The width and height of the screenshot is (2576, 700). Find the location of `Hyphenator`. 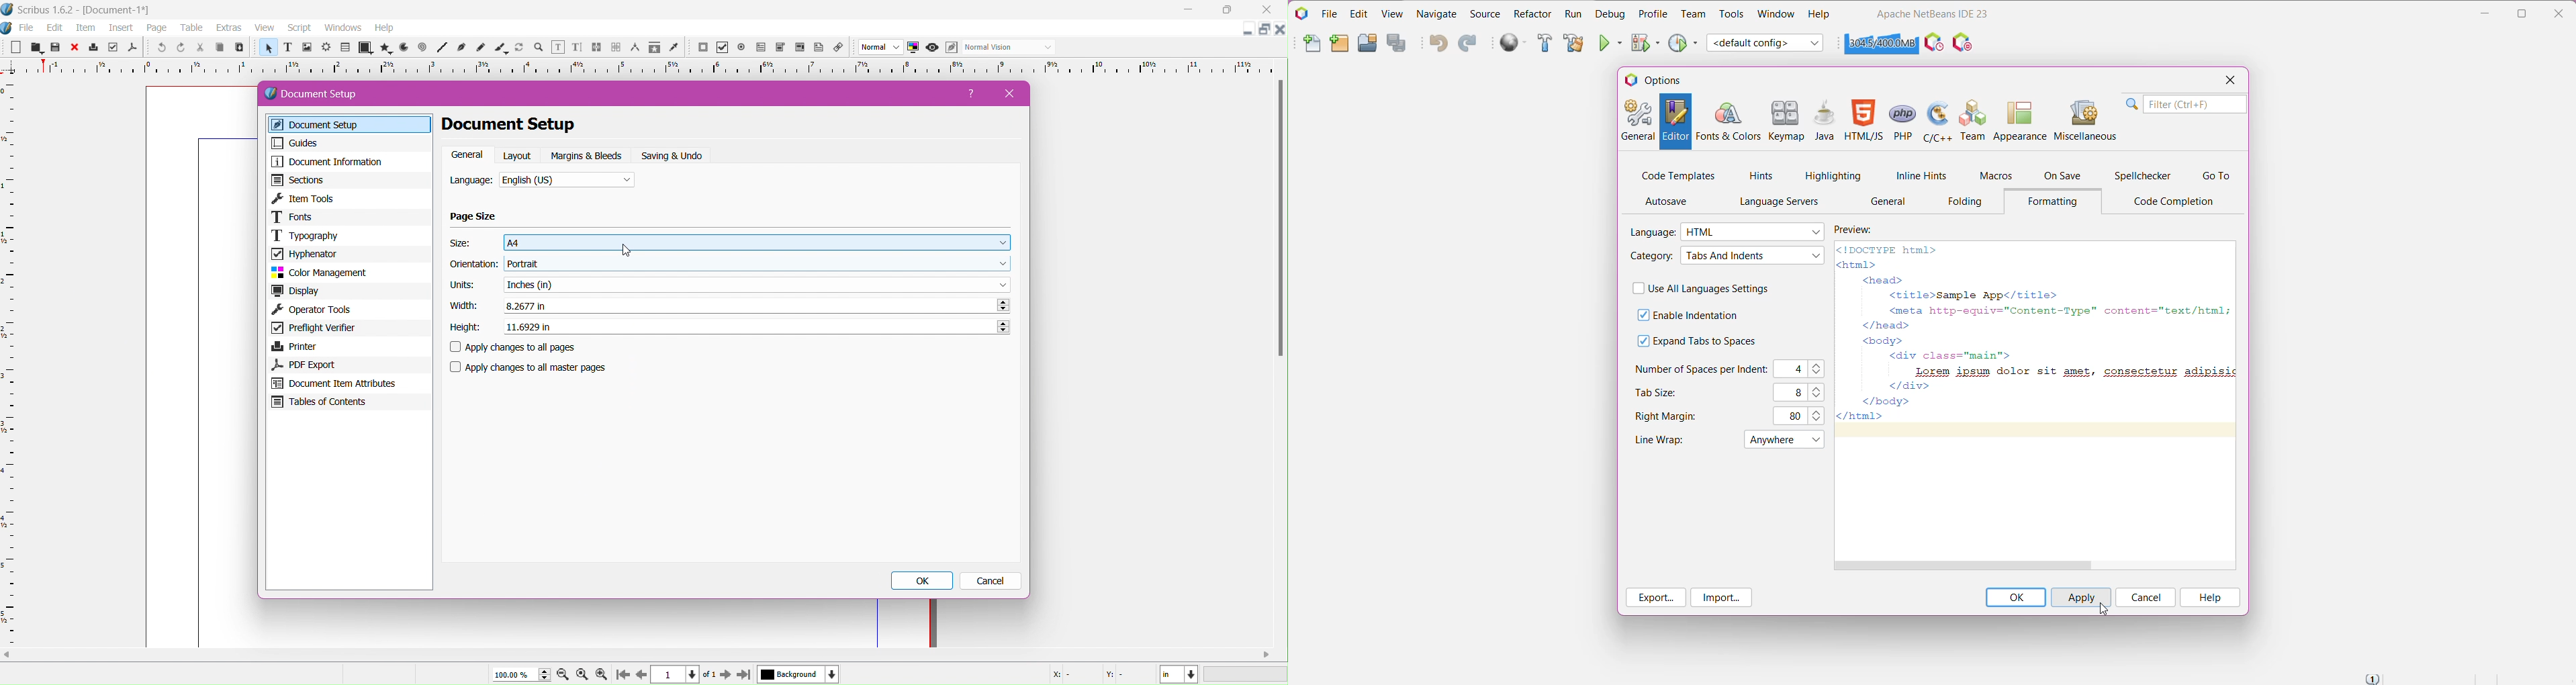

Hyphenator is located at coordinates (349, 253).